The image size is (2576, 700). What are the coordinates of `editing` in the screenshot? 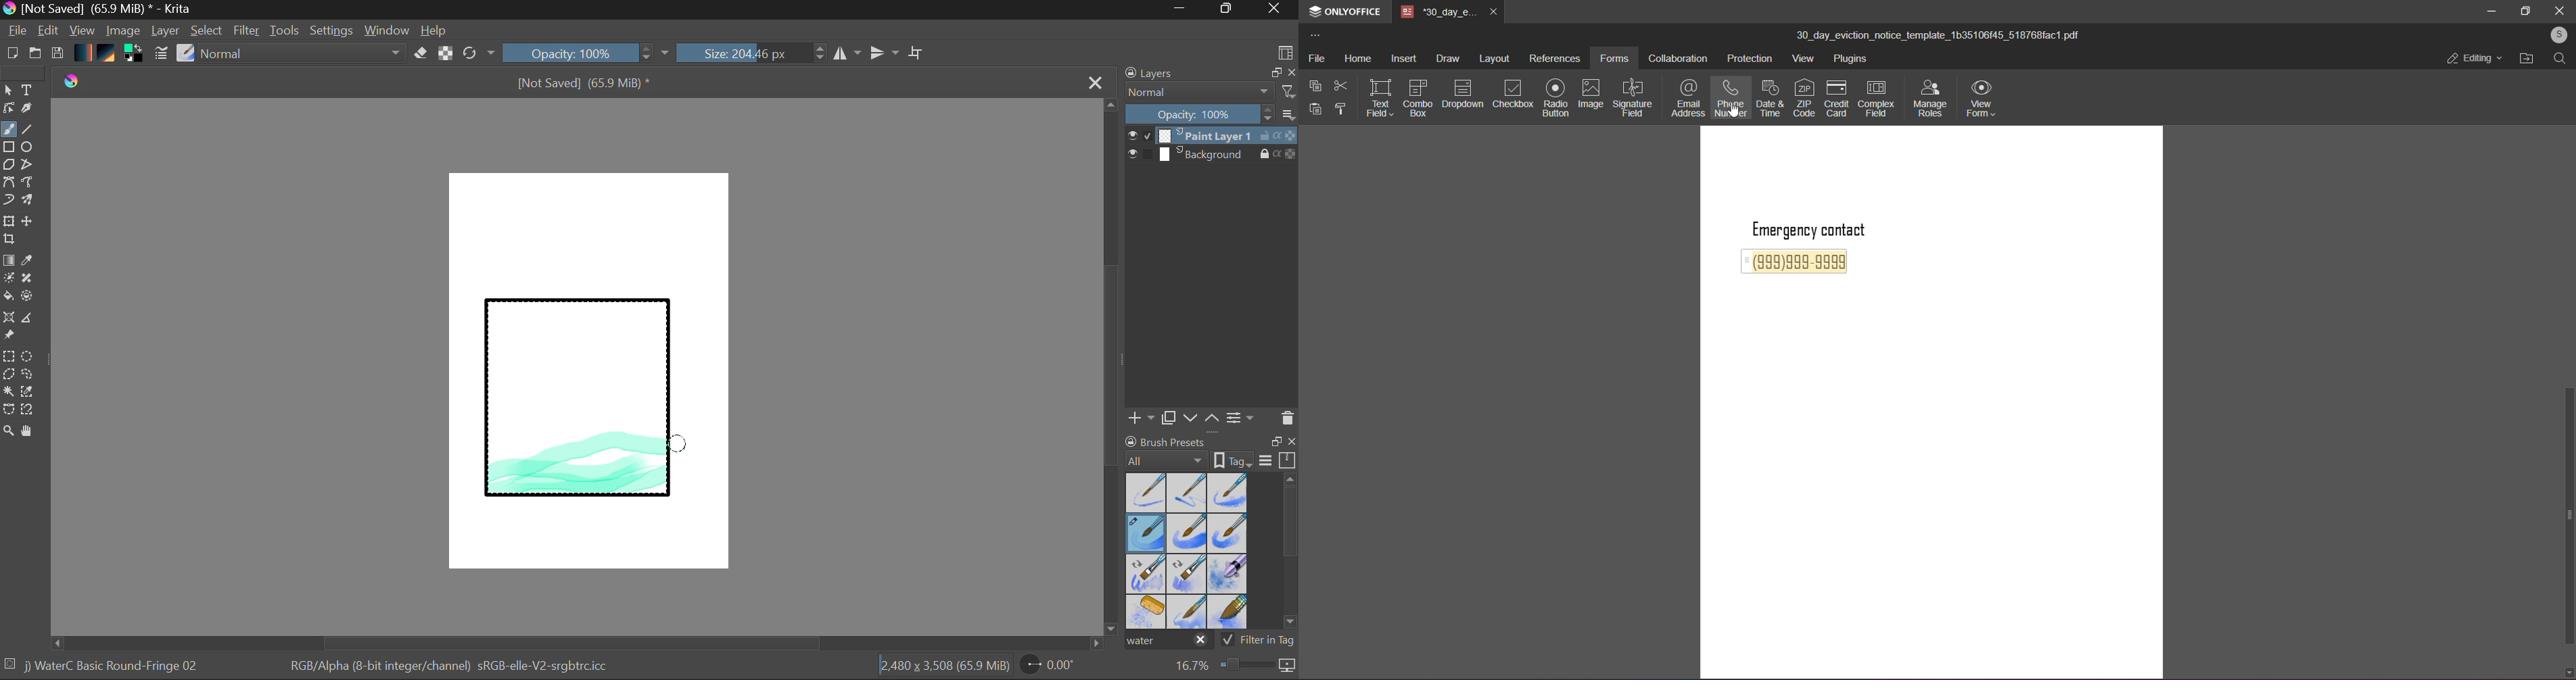 It's located at (2472, 61).